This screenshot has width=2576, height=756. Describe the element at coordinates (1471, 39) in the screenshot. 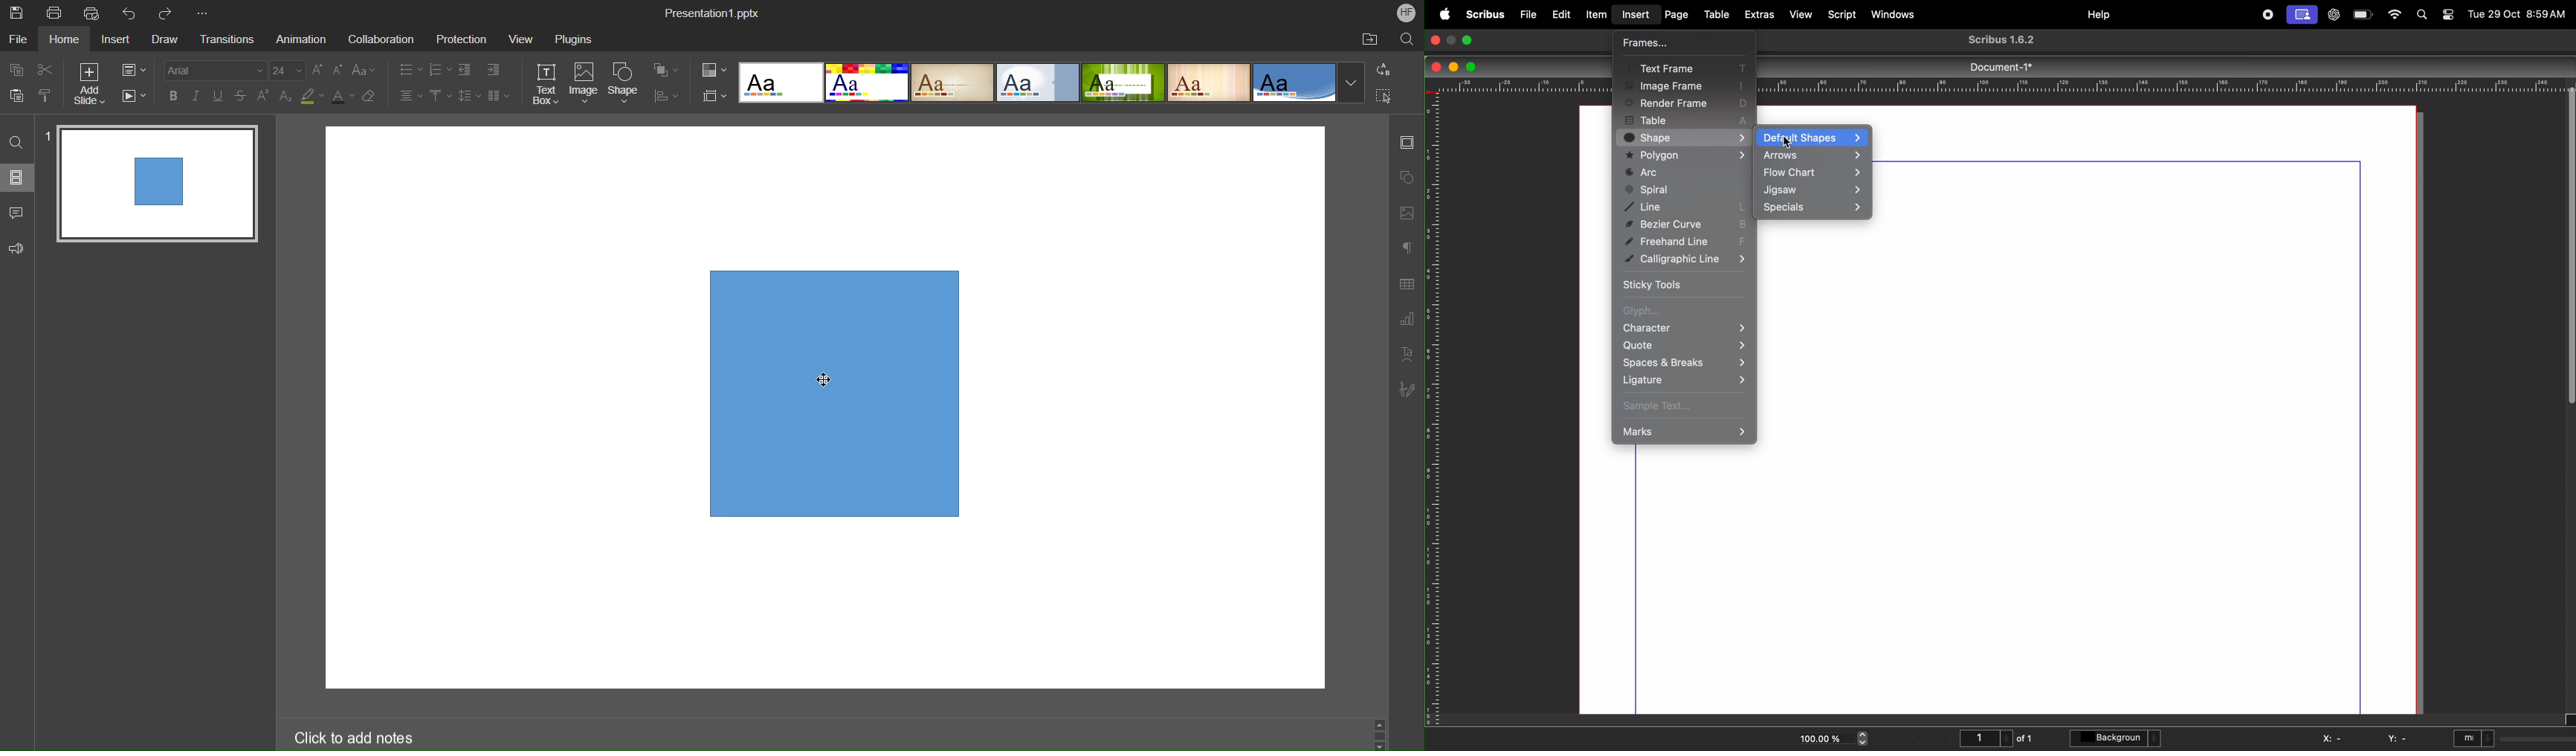

I see `maximize window` at that location.